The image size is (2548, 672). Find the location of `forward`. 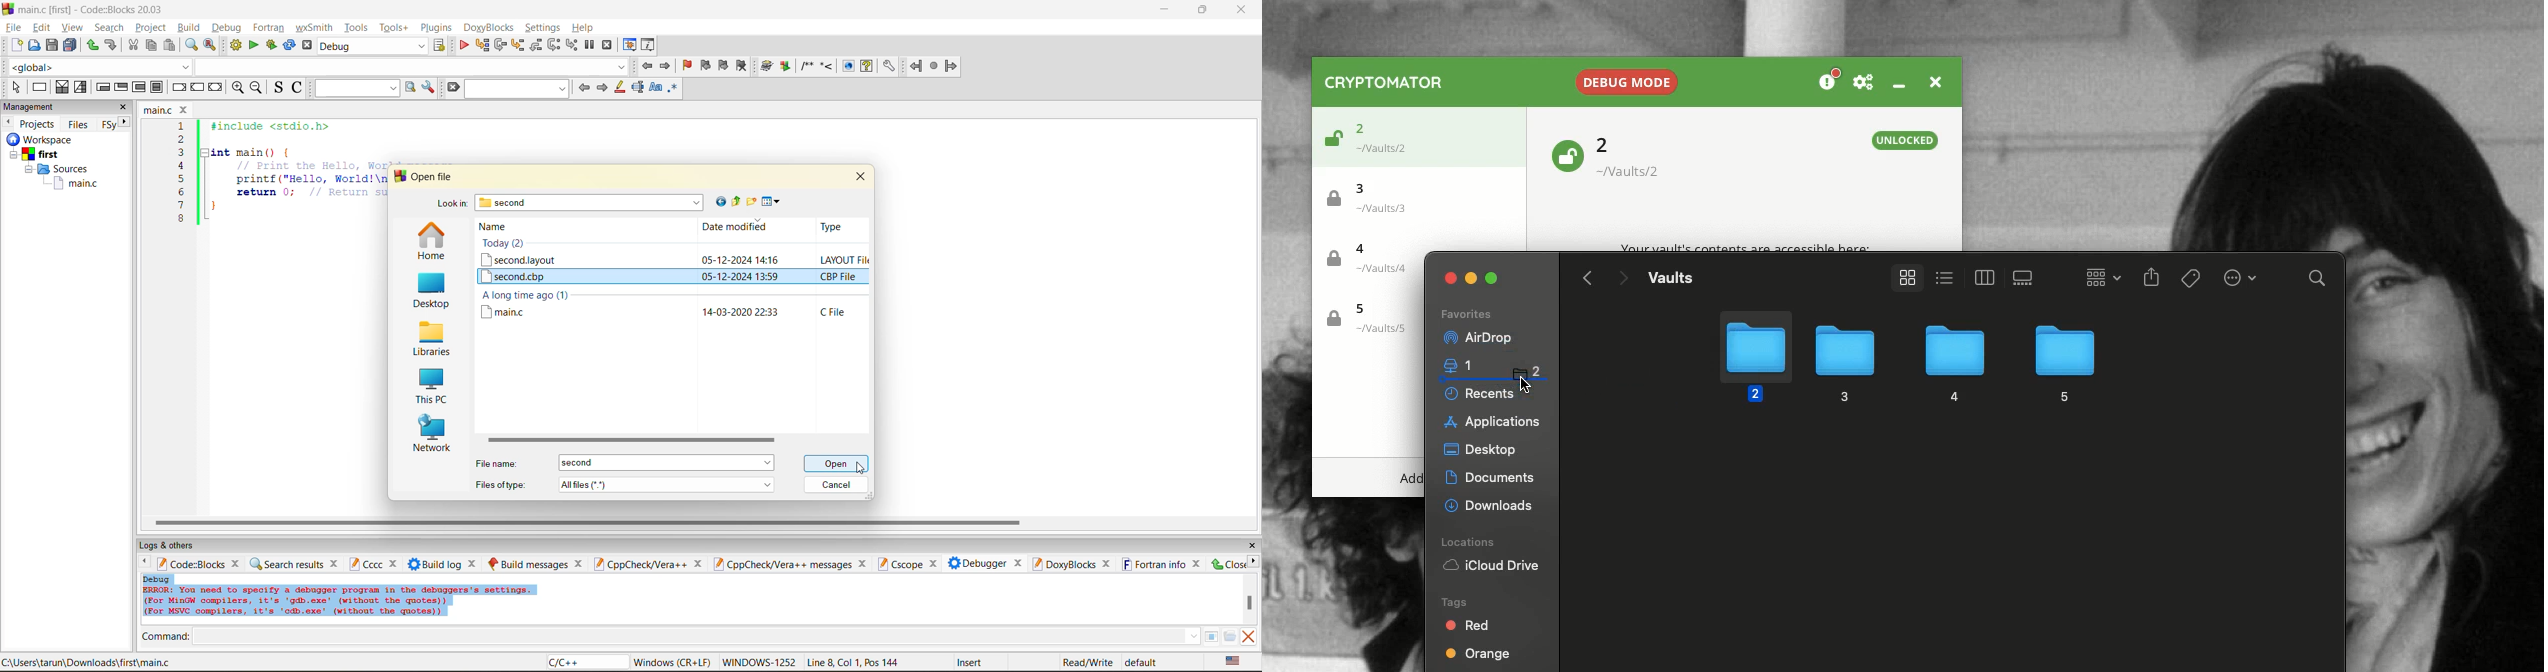

forward is located at coordinates (951, 66).